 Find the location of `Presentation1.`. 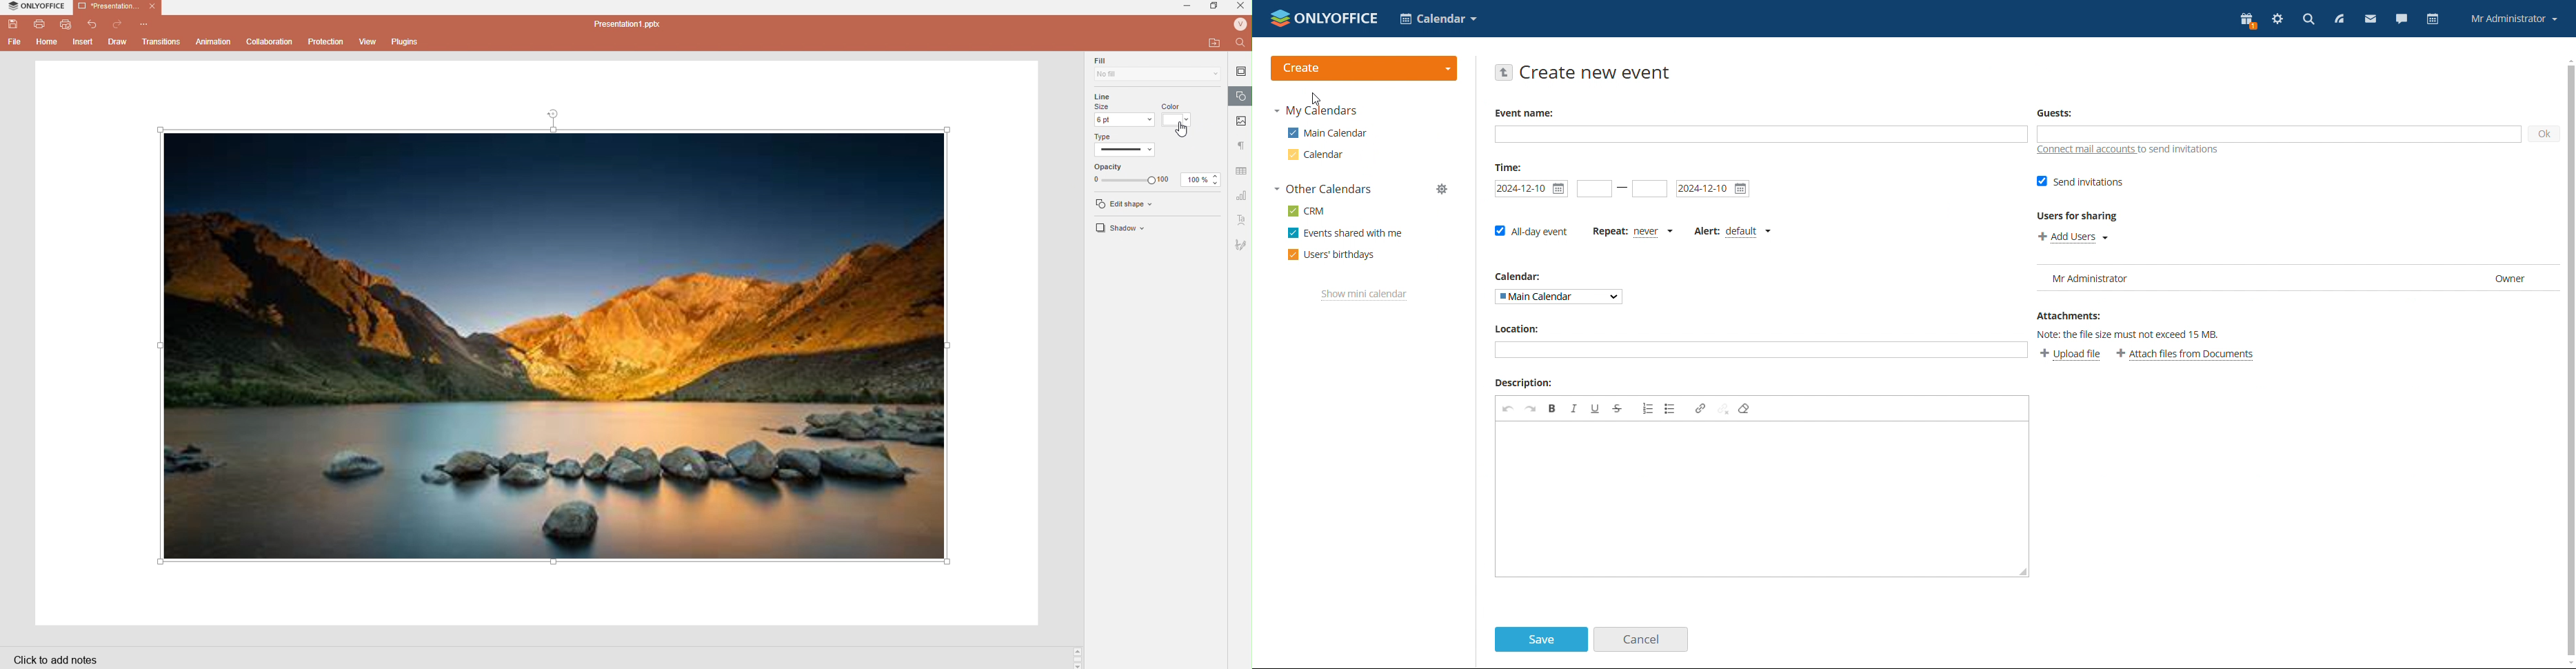

Presentation1. is located at coordinates (107, 6).